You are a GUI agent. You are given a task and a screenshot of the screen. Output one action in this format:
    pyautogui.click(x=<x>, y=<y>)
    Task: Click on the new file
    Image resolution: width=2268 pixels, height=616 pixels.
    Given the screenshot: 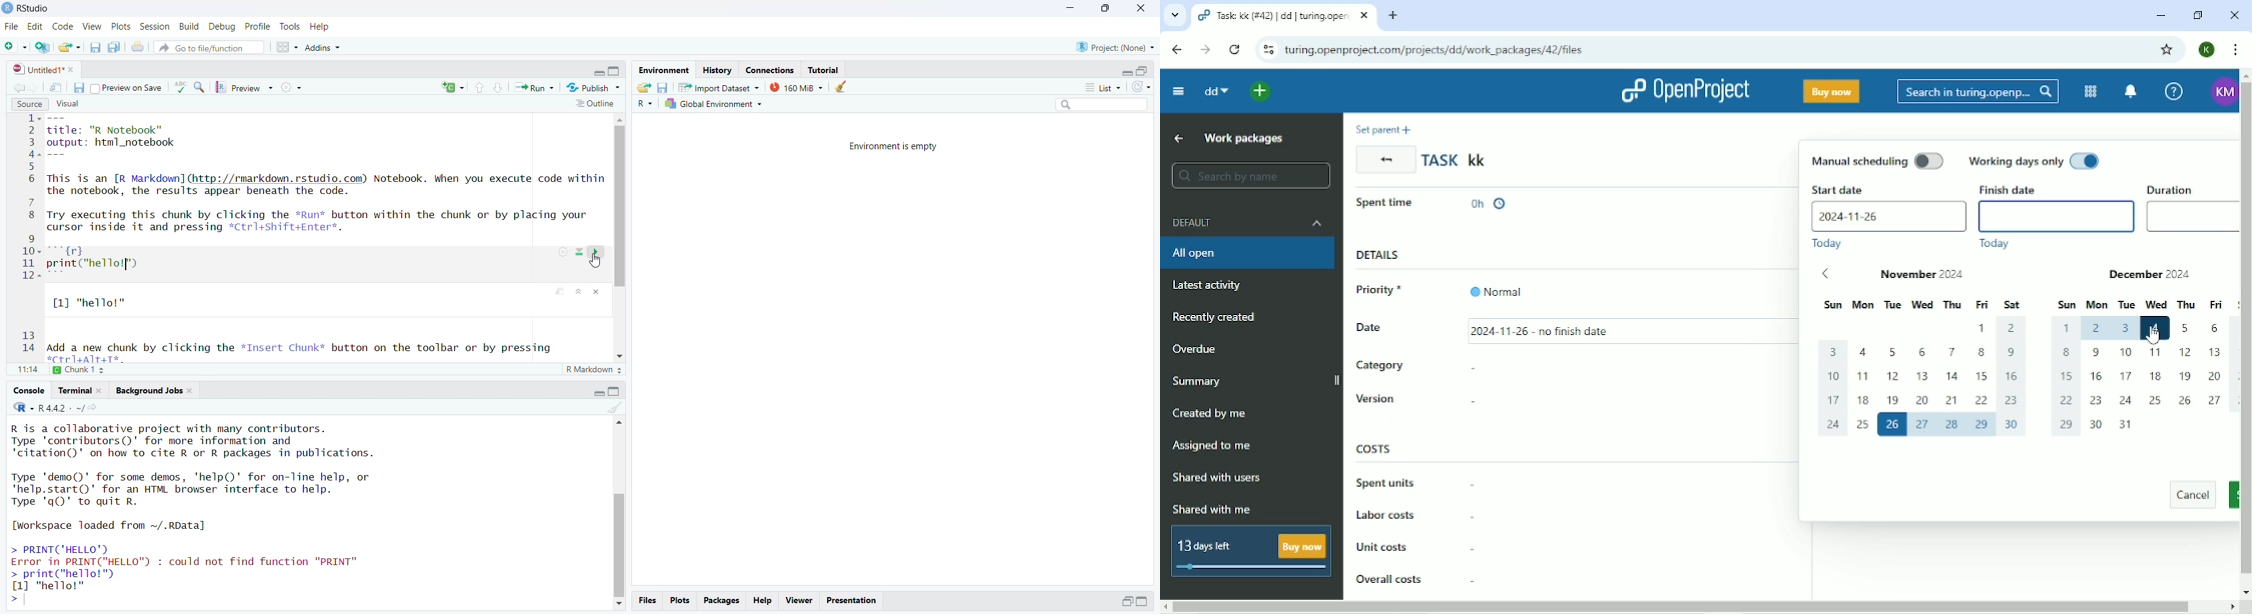 What is the action you would take?
    pyautogui.click(x=16, y=47)
    